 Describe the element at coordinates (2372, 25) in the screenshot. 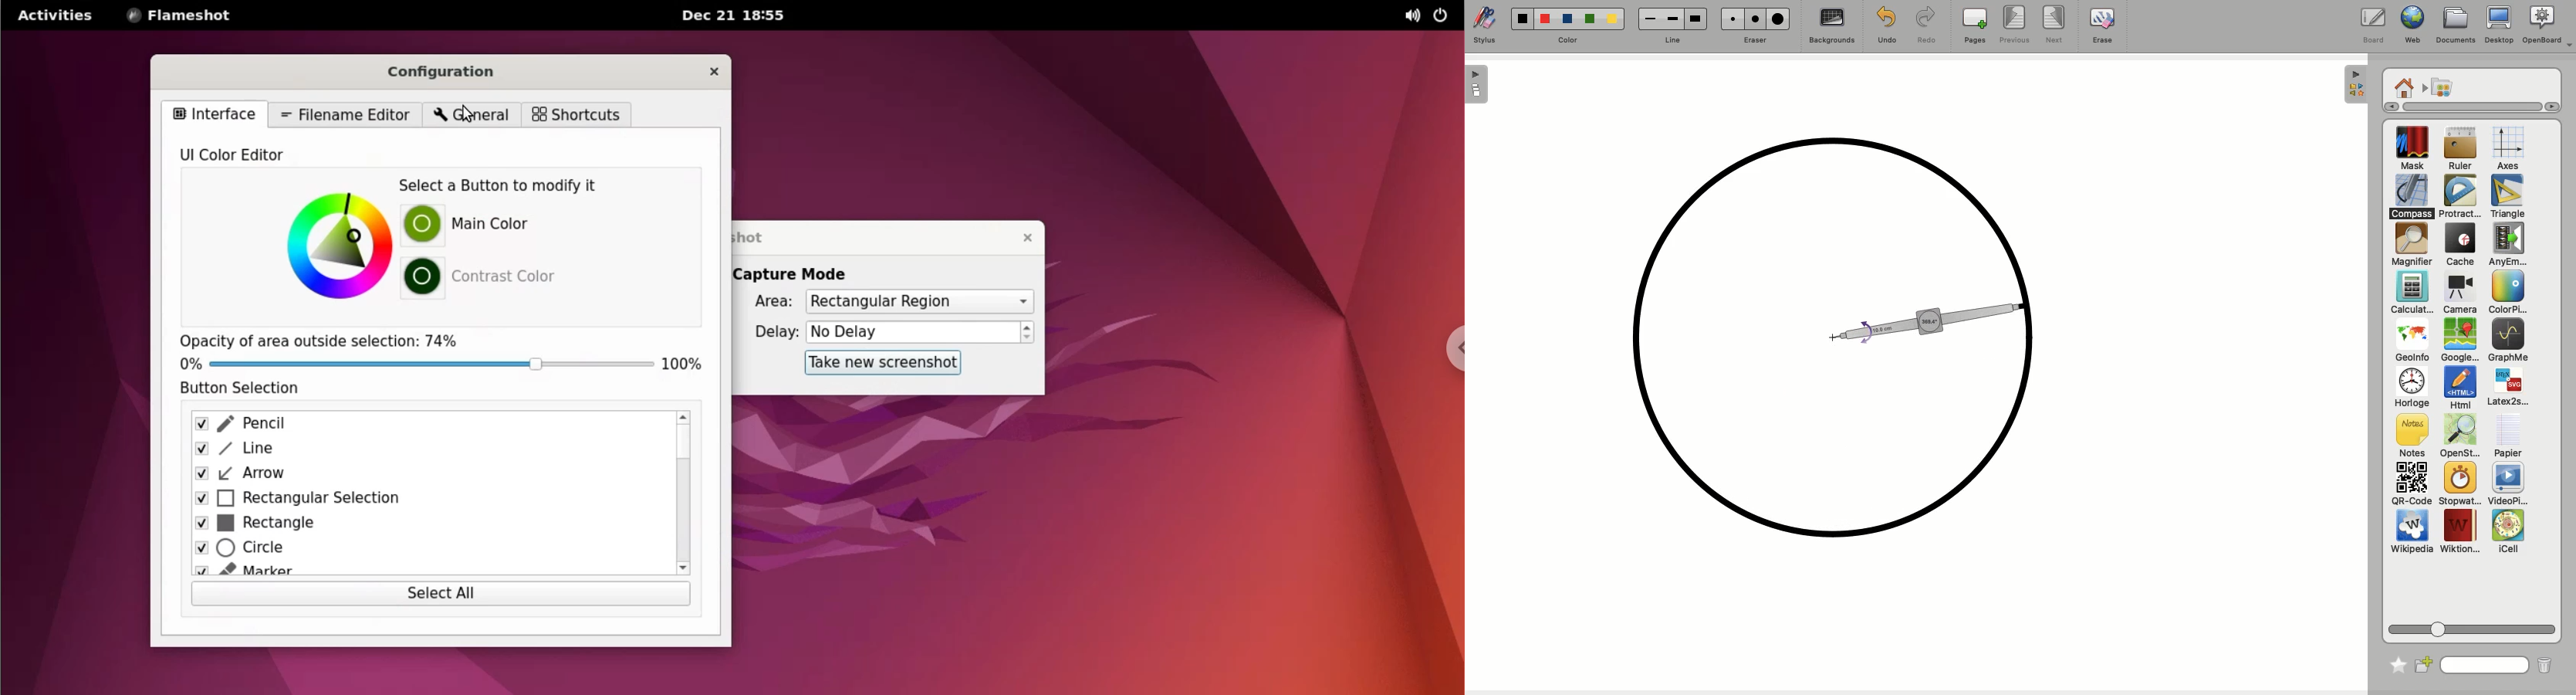

I see `Board` at that location.